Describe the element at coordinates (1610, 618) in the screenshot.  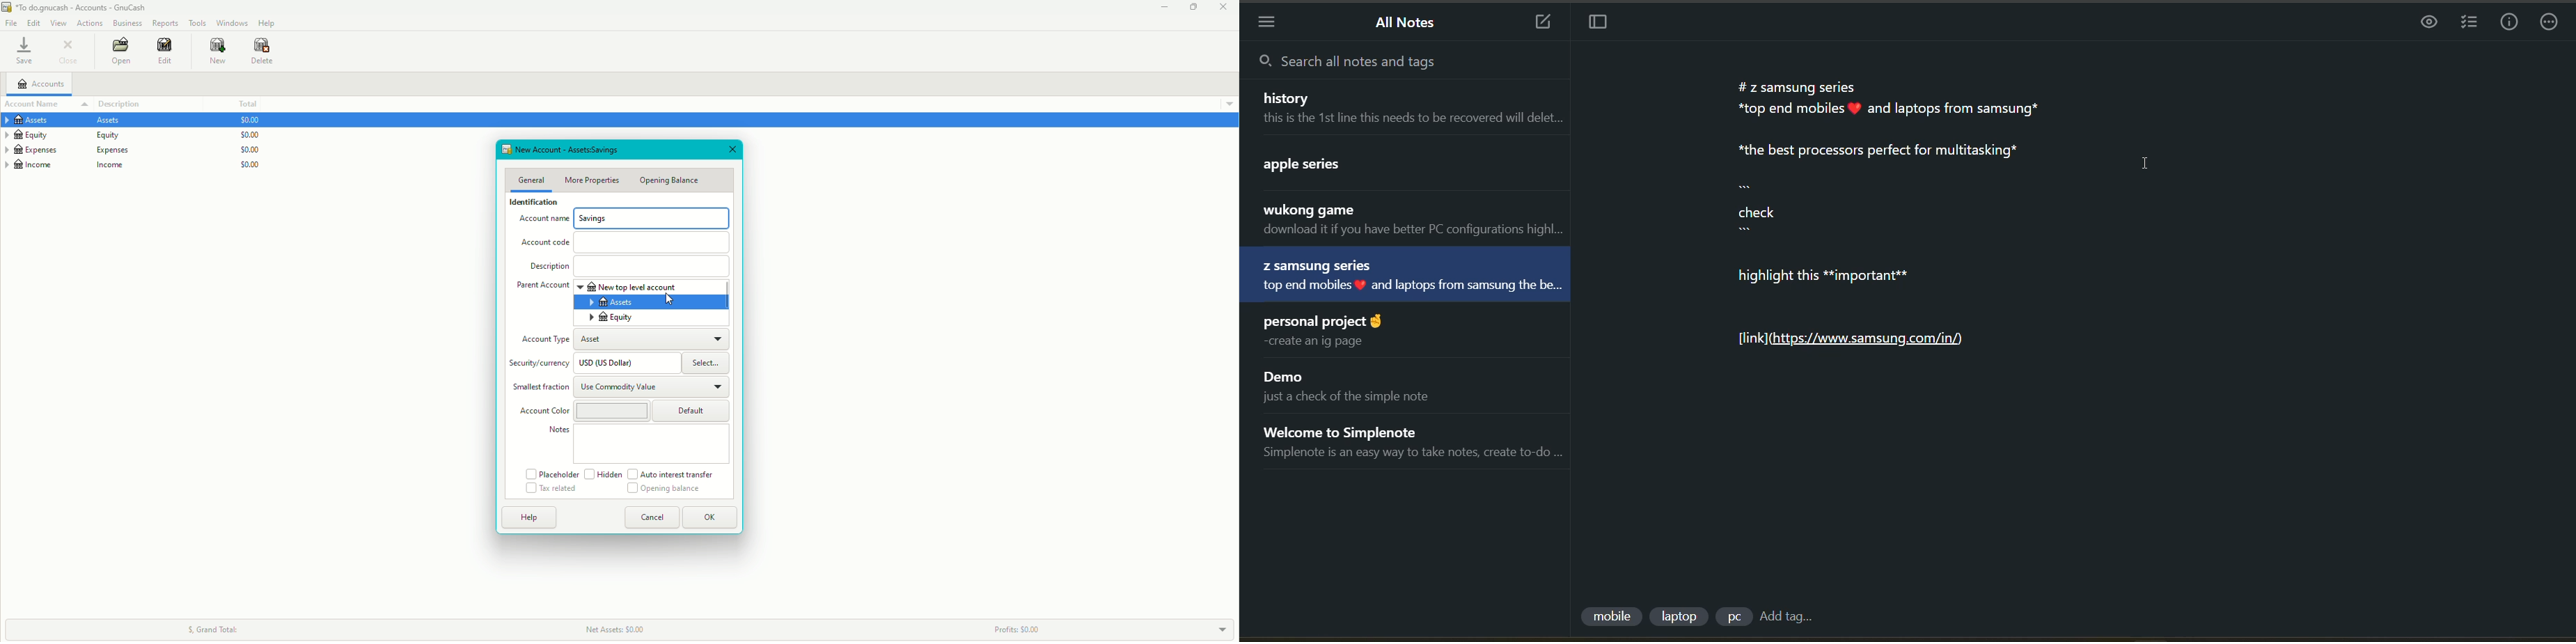
I see `tag 1` at that location.